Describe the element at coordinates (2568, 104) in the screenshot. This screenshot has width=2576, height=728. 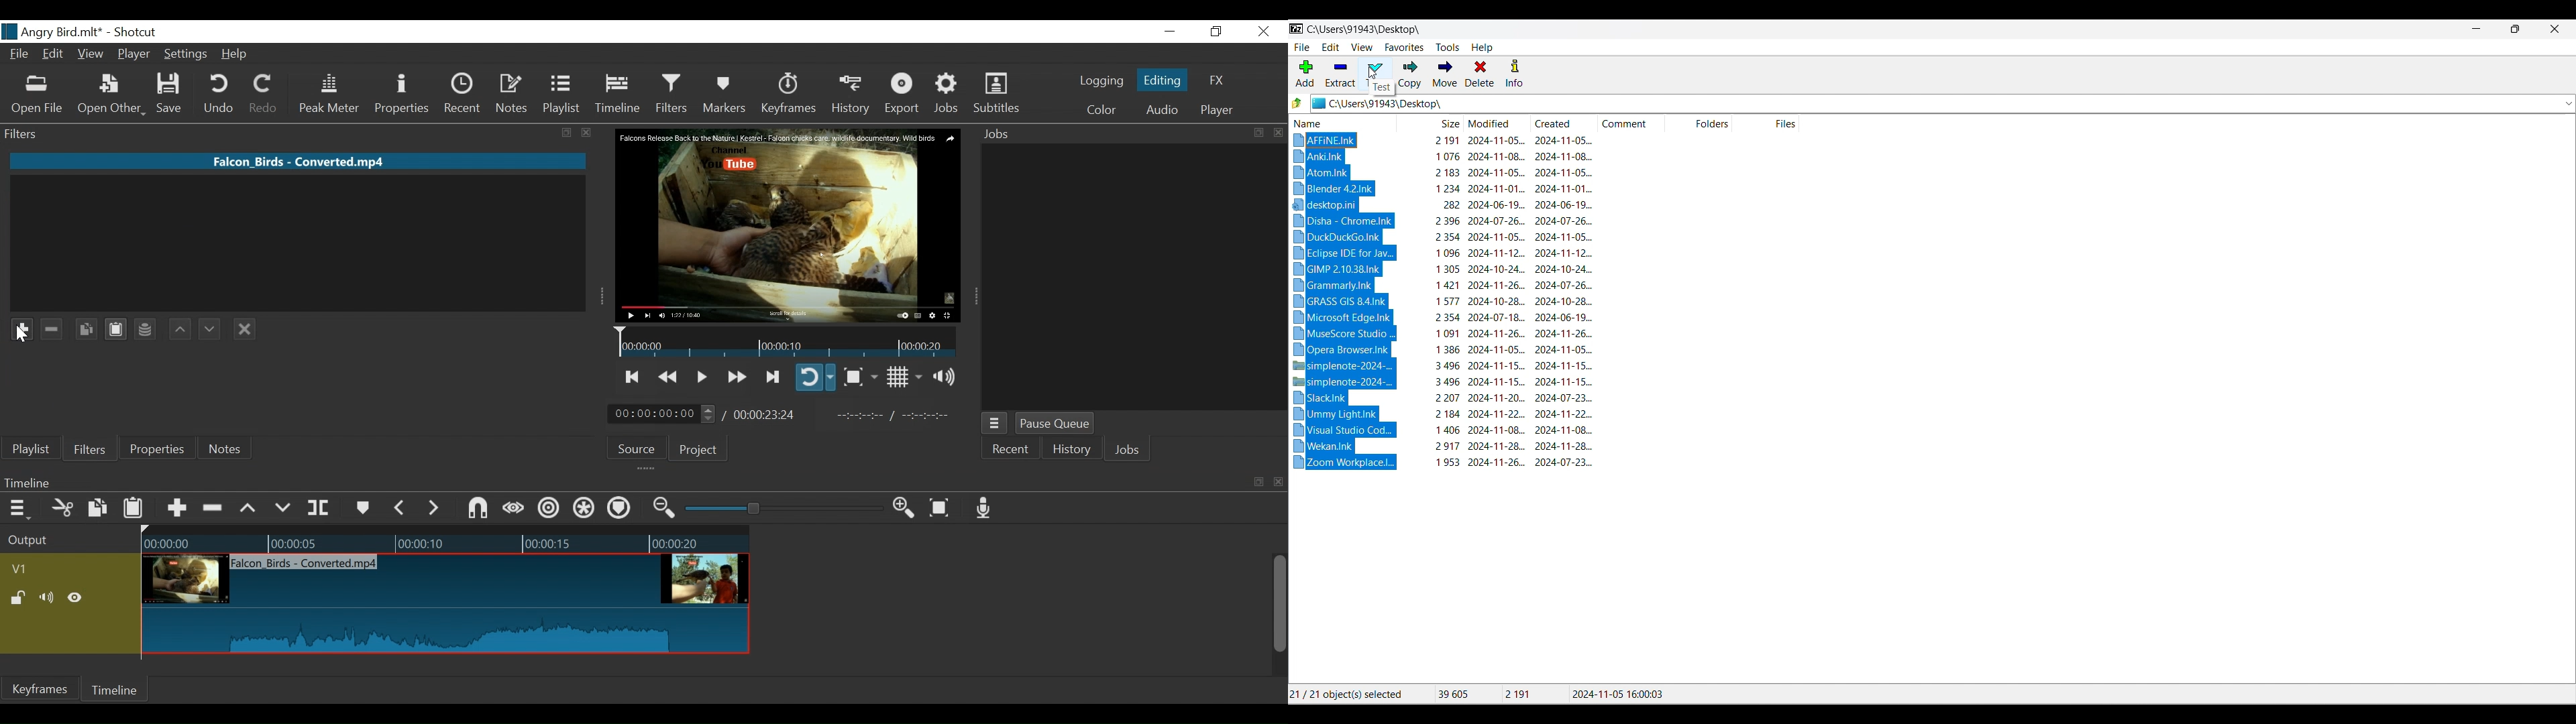
I see `List all previous folders` at that location.